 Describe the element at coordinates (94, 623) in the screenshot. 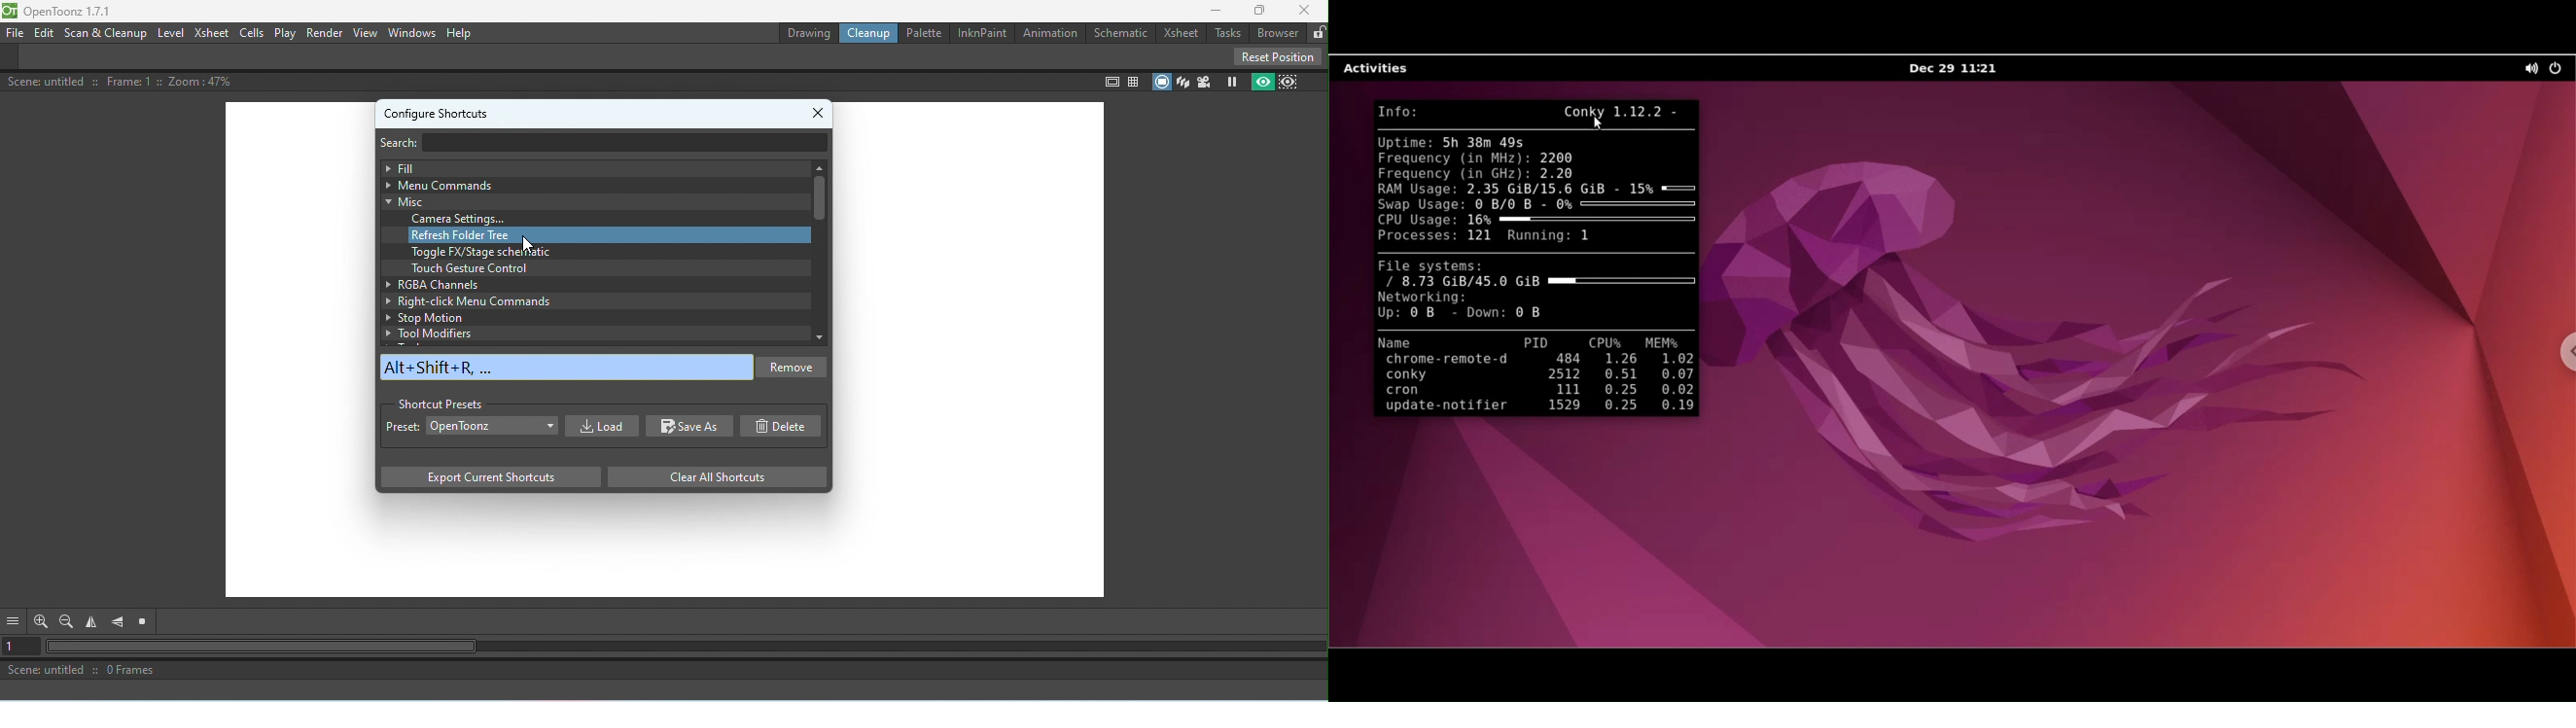

I see `Flip horizontal` at that location.